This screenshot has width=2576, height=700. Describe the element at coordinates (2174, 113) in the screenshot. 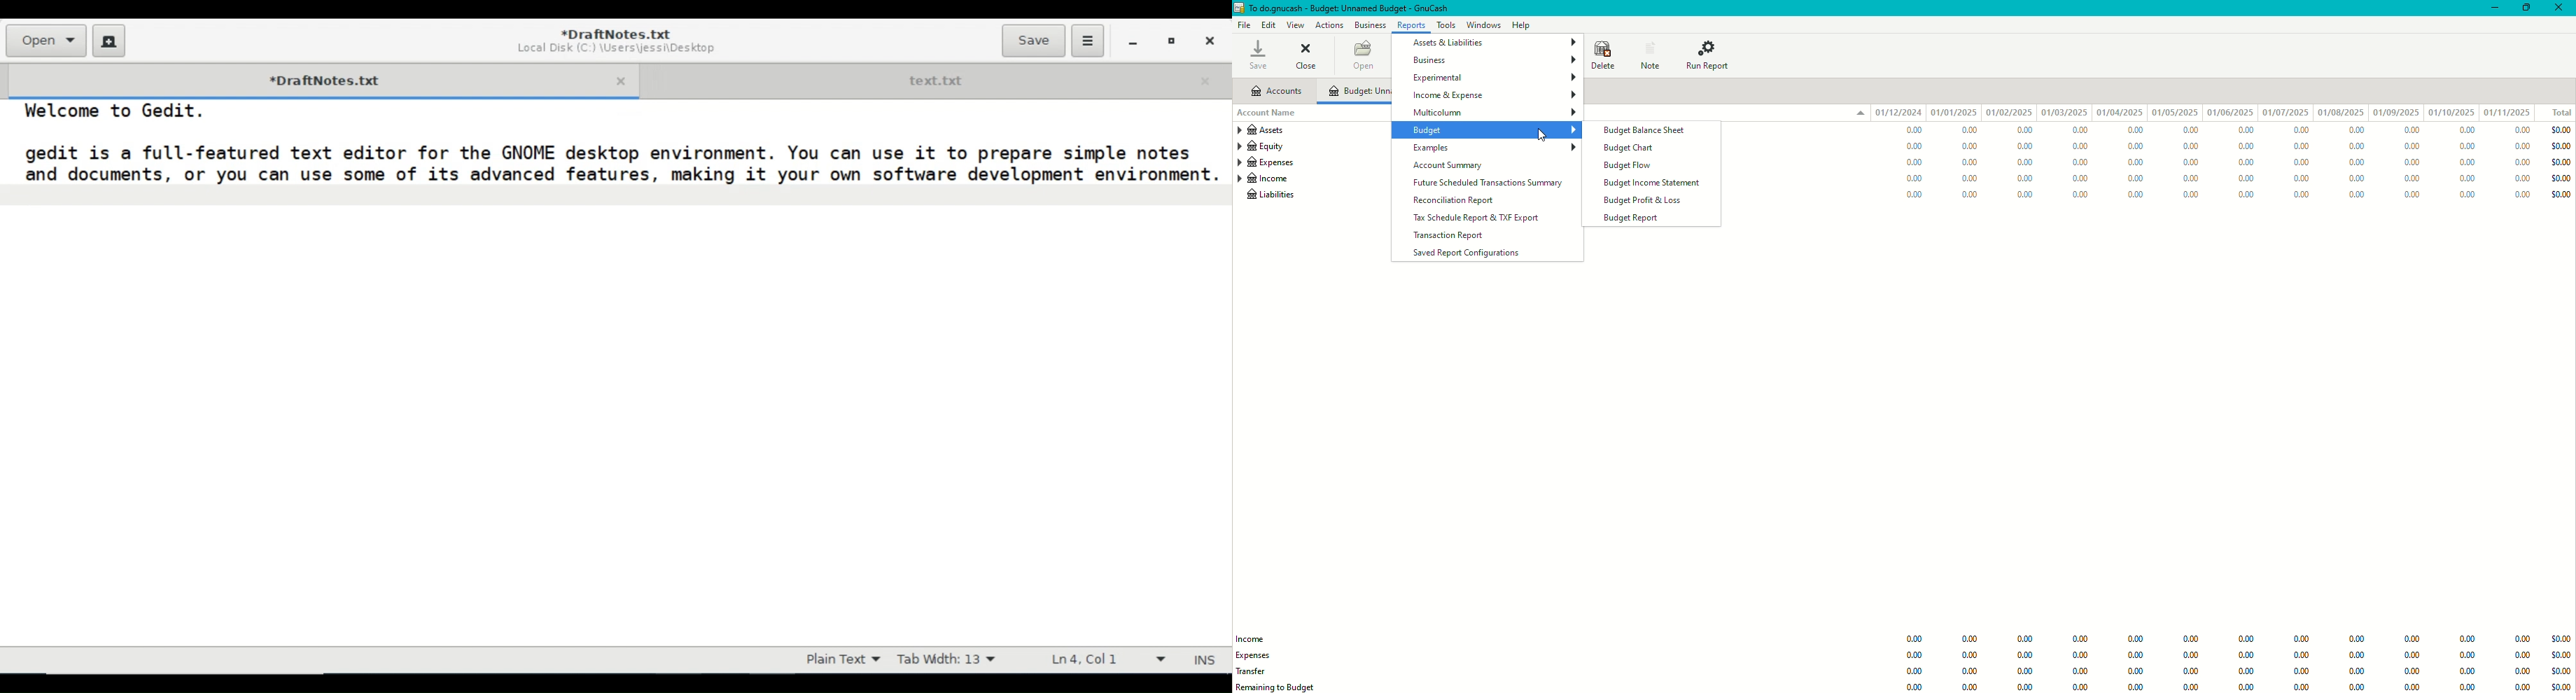

I see `01/05/2025` at that location.